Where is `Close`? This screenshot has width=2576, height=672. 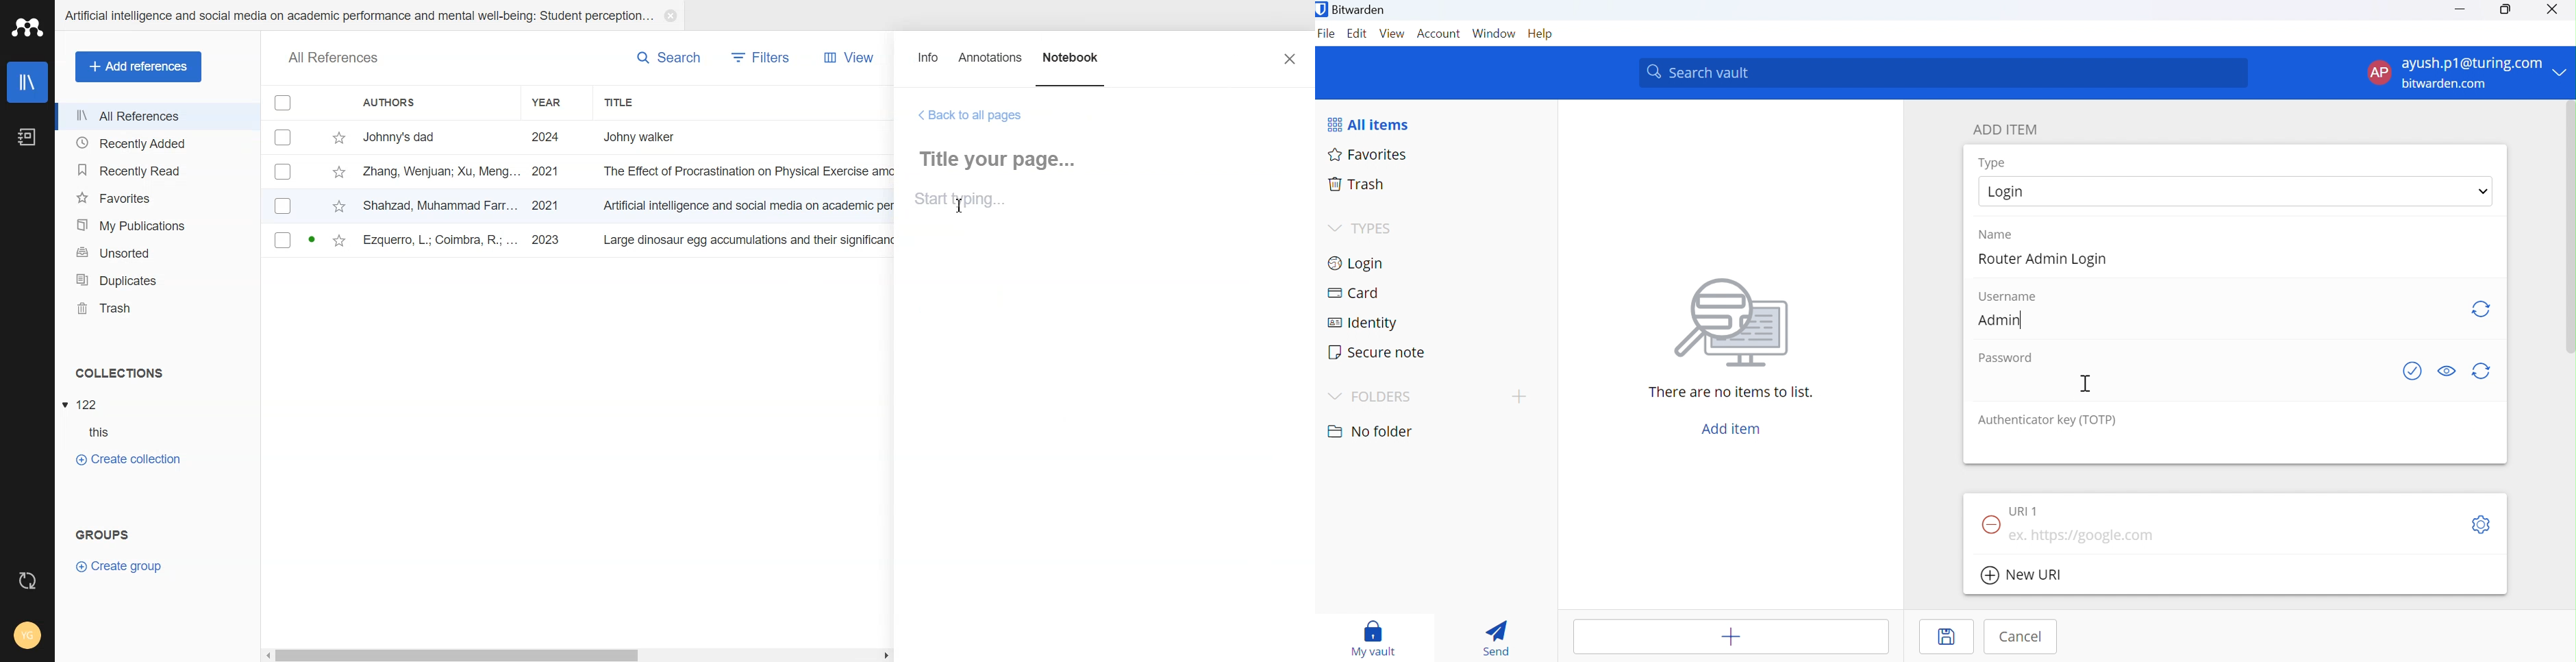 Close is located at coordinates (670, 16).